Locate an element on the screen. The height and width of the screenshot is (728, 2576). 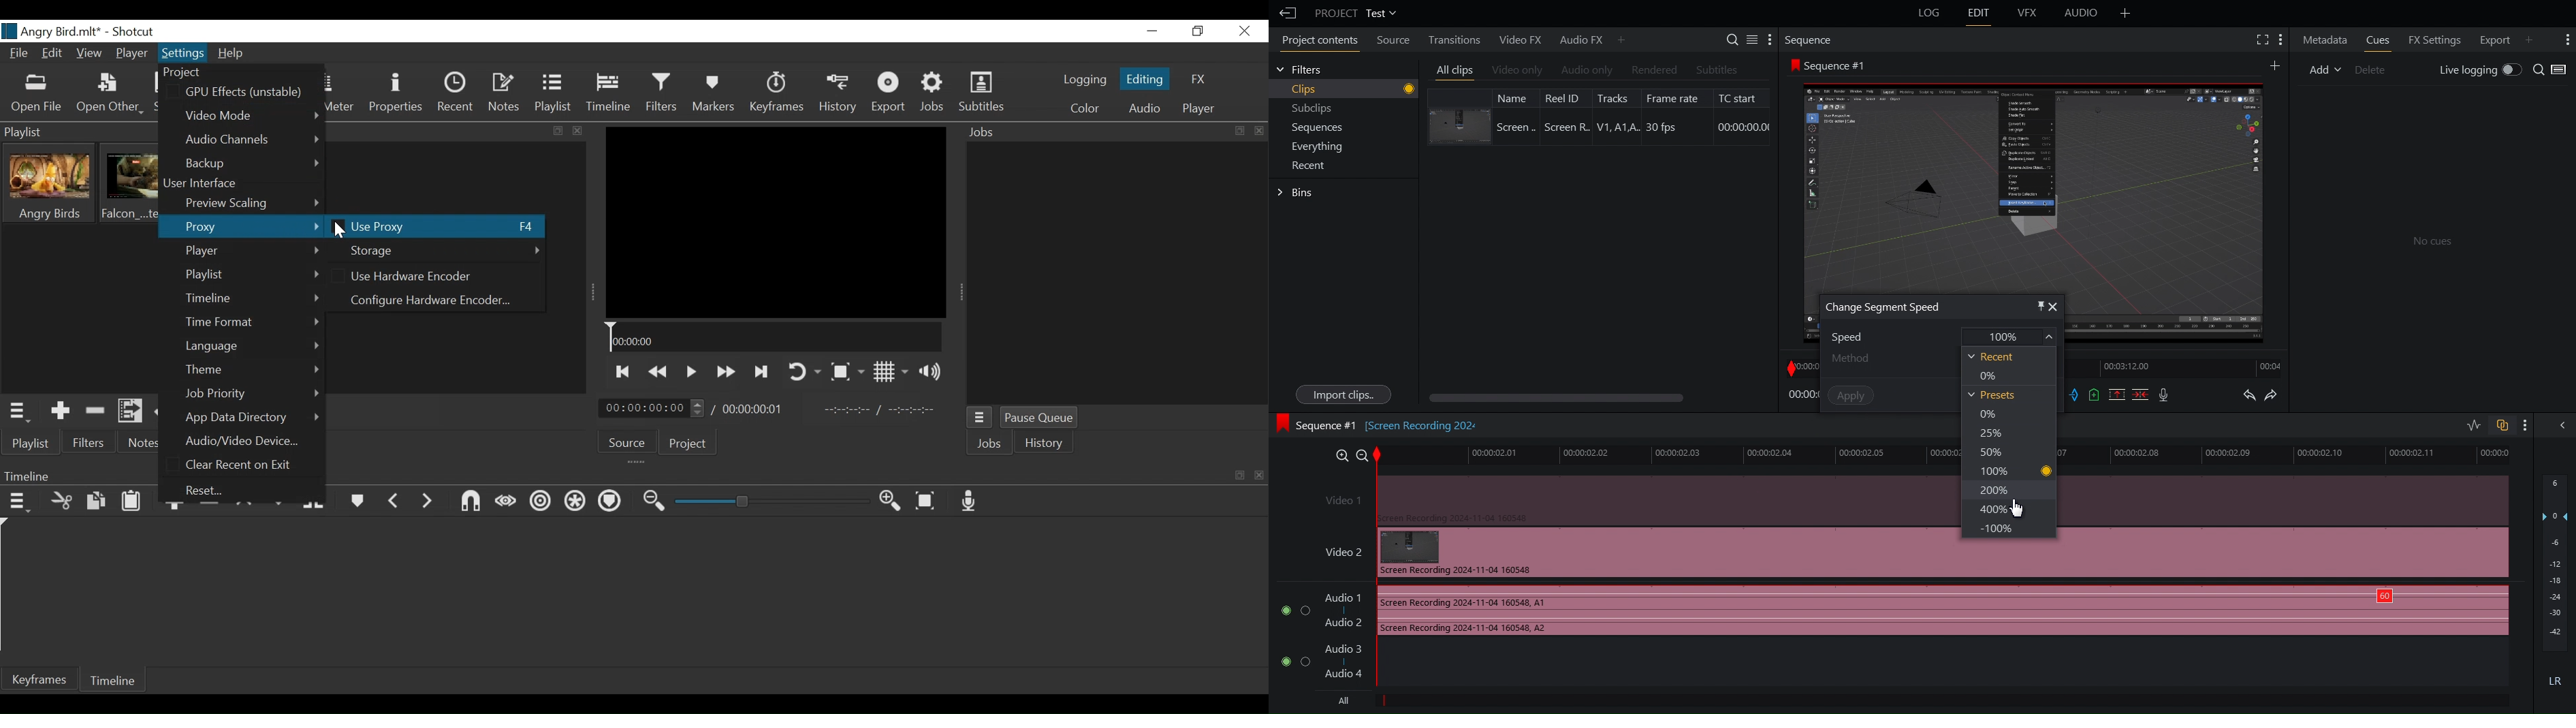
Copy is located at coordinates (94, 500).